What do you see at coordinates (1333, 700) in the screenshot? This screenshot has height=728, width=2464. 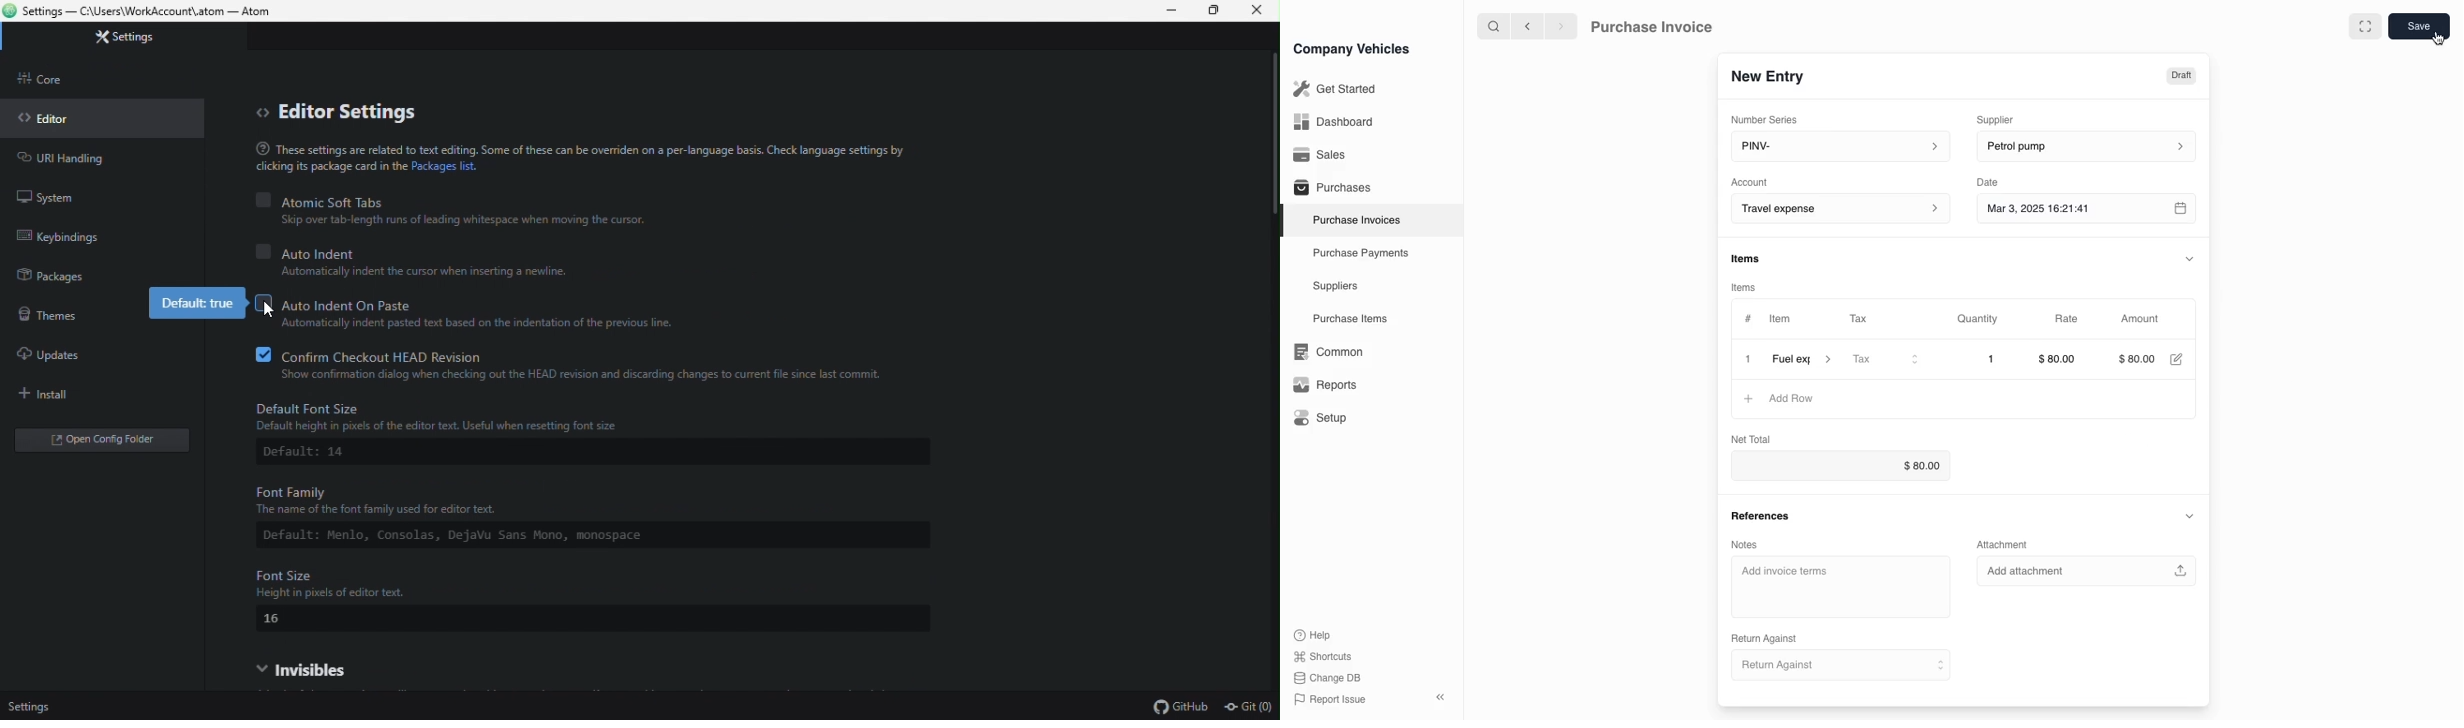 I see `Report issue` at bounding box center [1333, 700].